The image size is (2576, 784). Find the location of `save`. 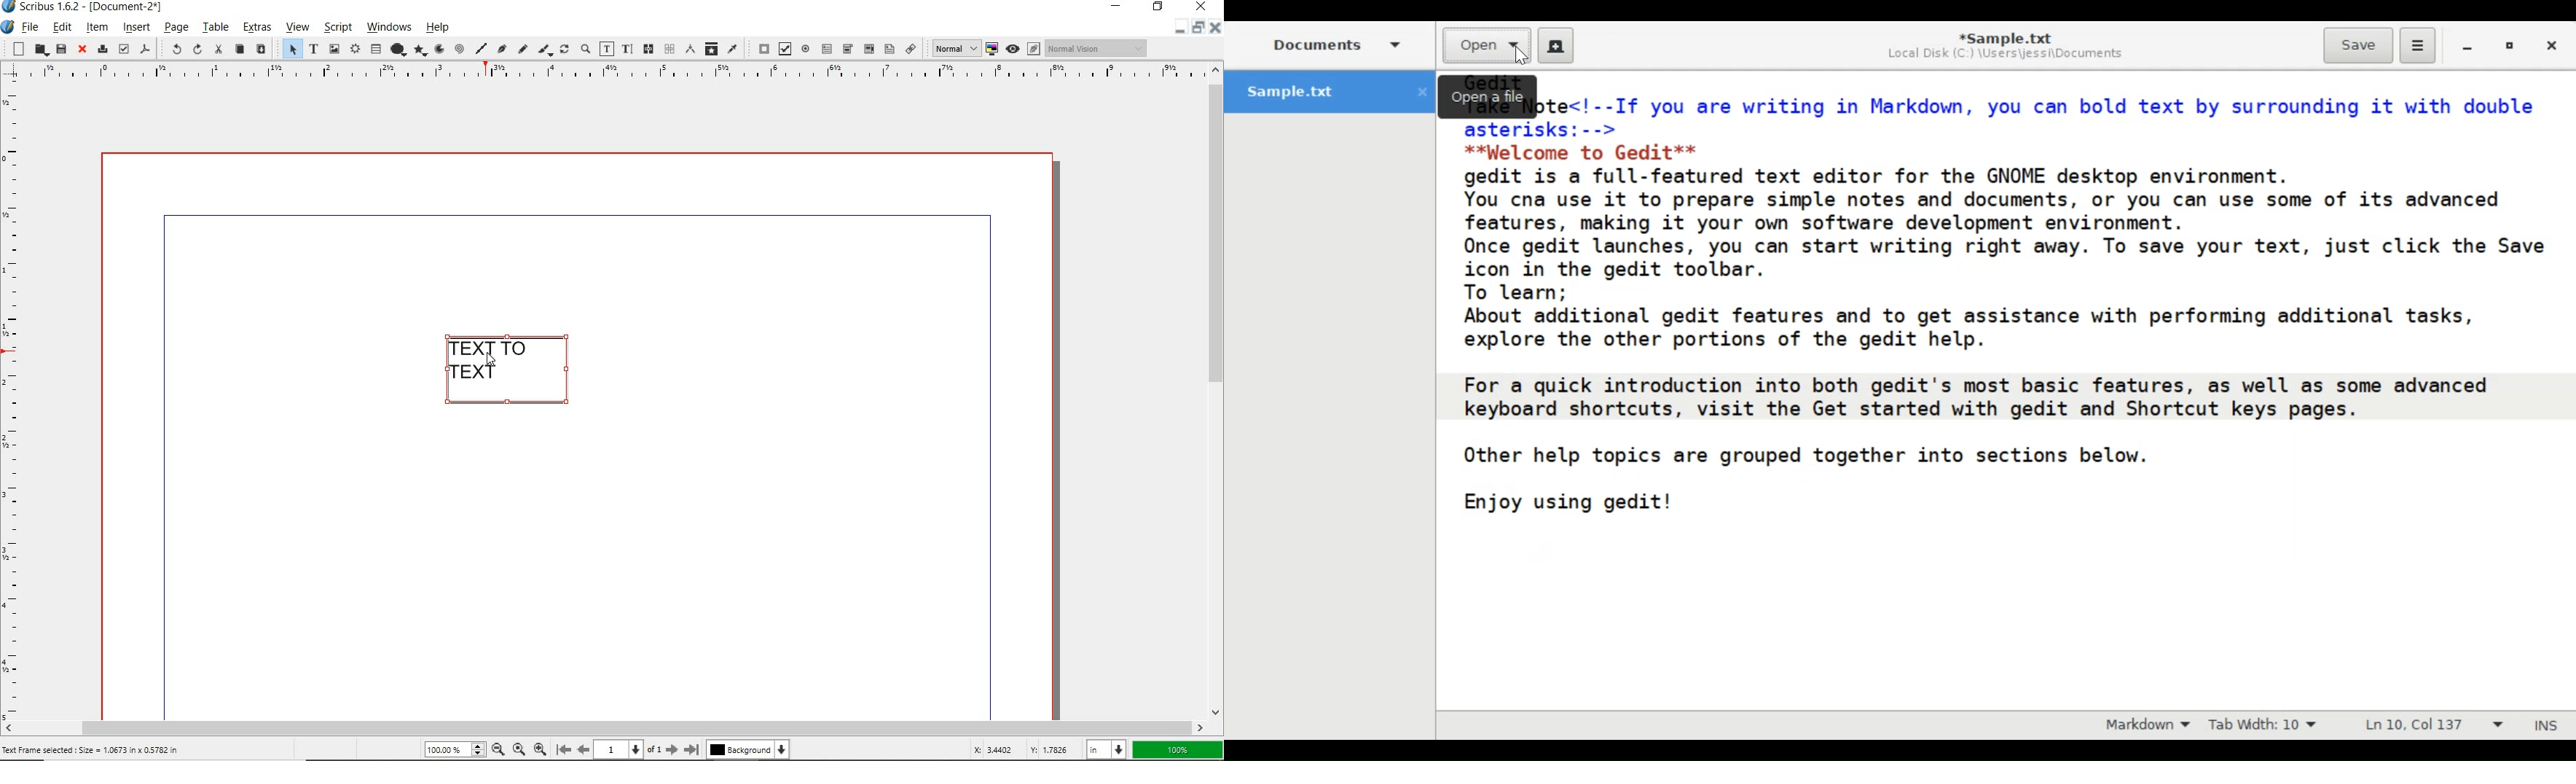

save is located at coordinates (60, 50).